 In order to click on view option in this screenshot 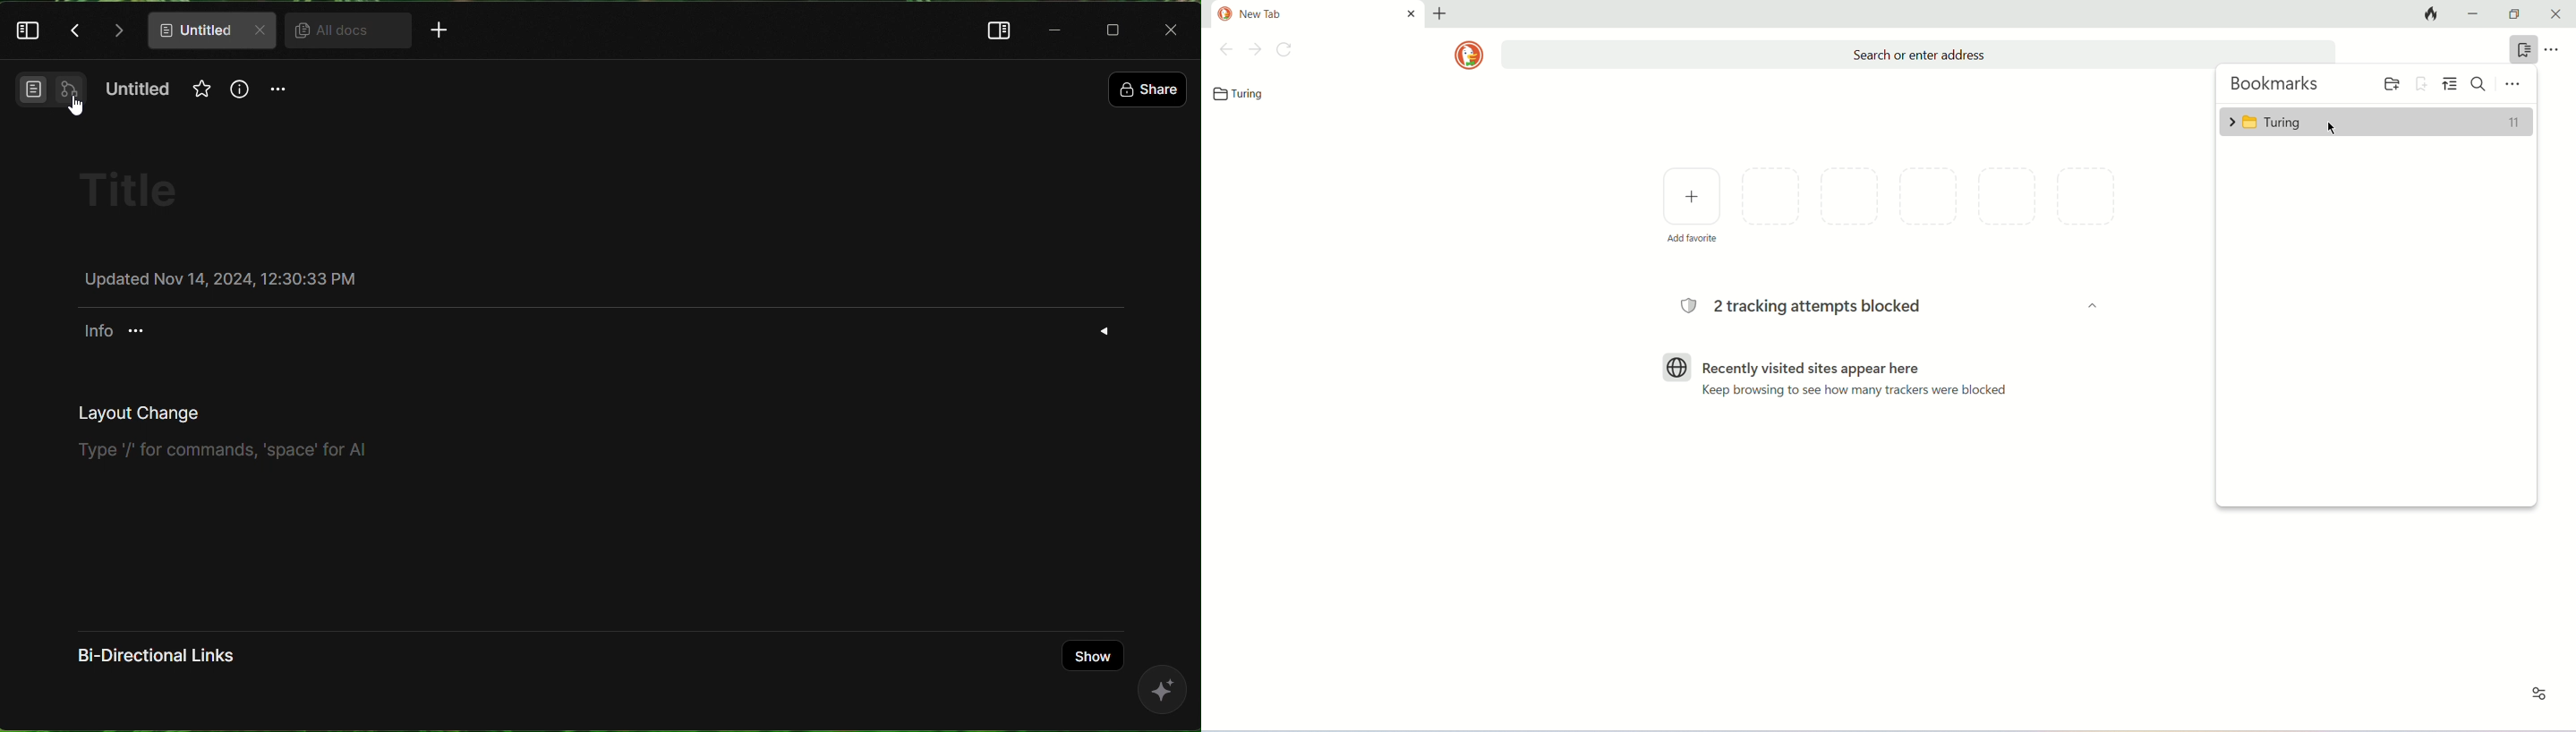, I will do `click(2453, 84)`.